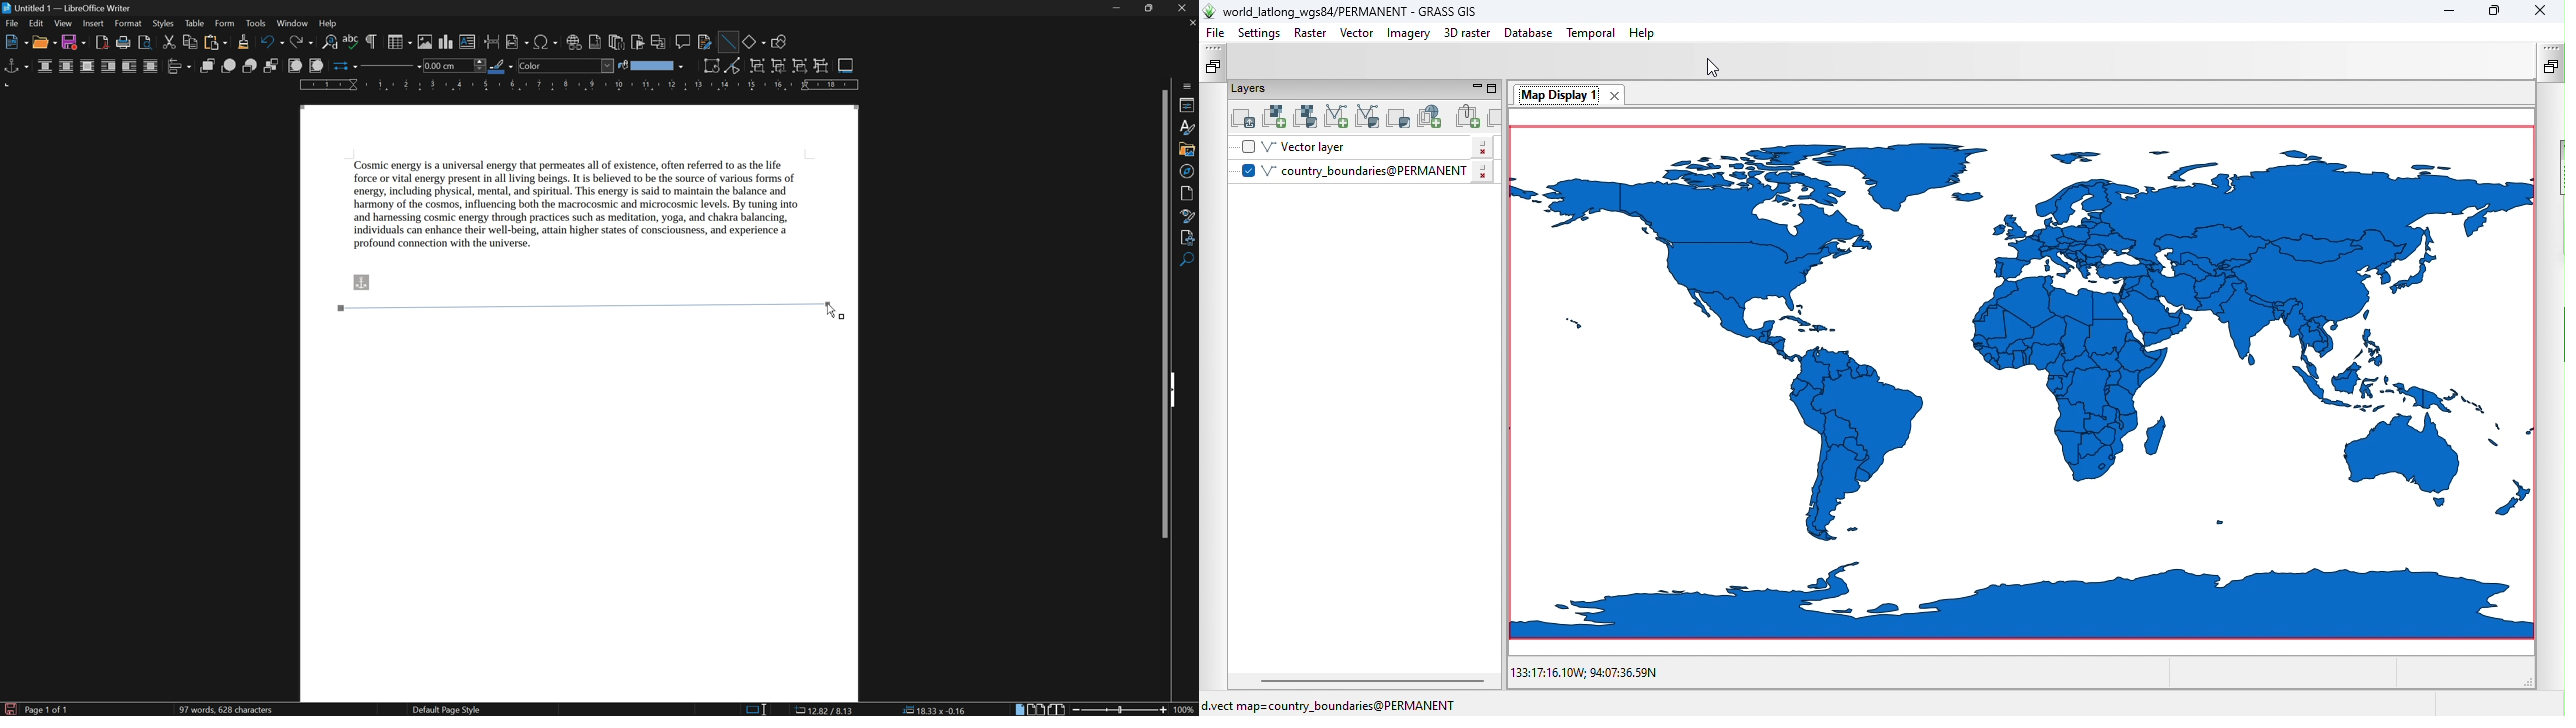  What do you see at coordinates (1078, 709) in the screenshot?
I see `zoom out` at bounding box center [1078, 709].